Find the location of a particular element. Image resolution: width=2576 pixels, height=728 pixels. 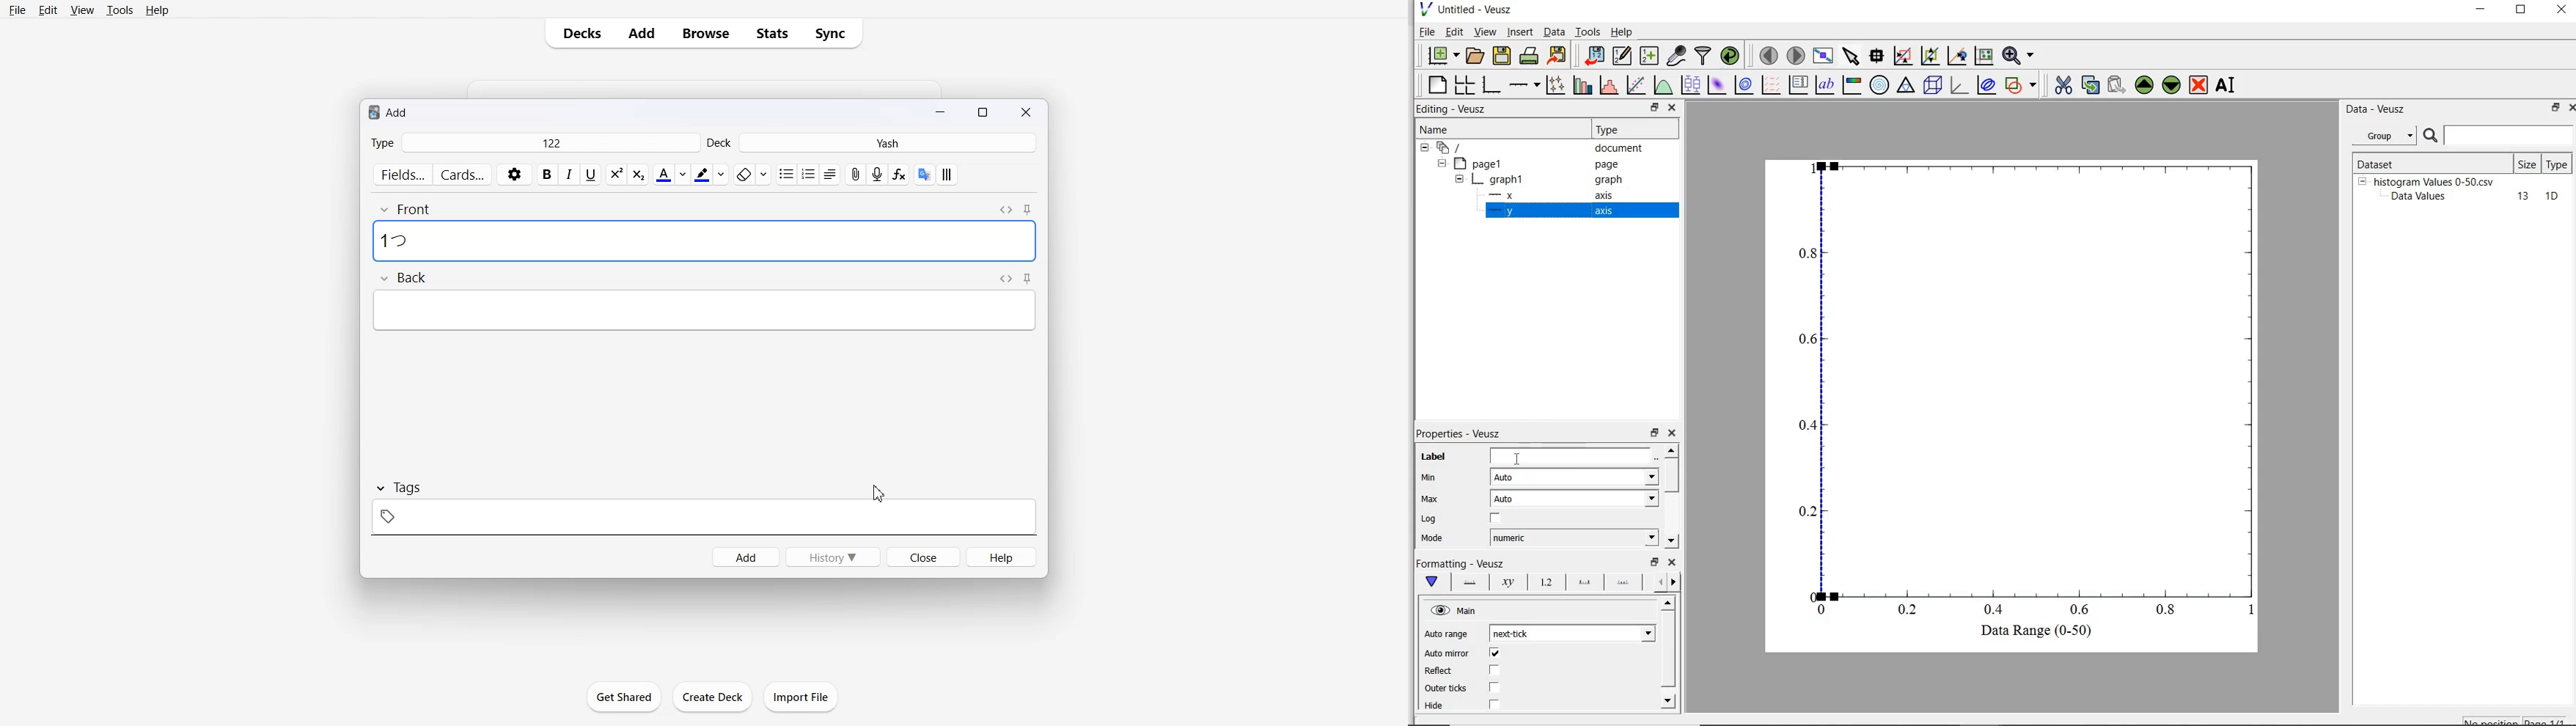

close is located at coordinates (1672, 562).